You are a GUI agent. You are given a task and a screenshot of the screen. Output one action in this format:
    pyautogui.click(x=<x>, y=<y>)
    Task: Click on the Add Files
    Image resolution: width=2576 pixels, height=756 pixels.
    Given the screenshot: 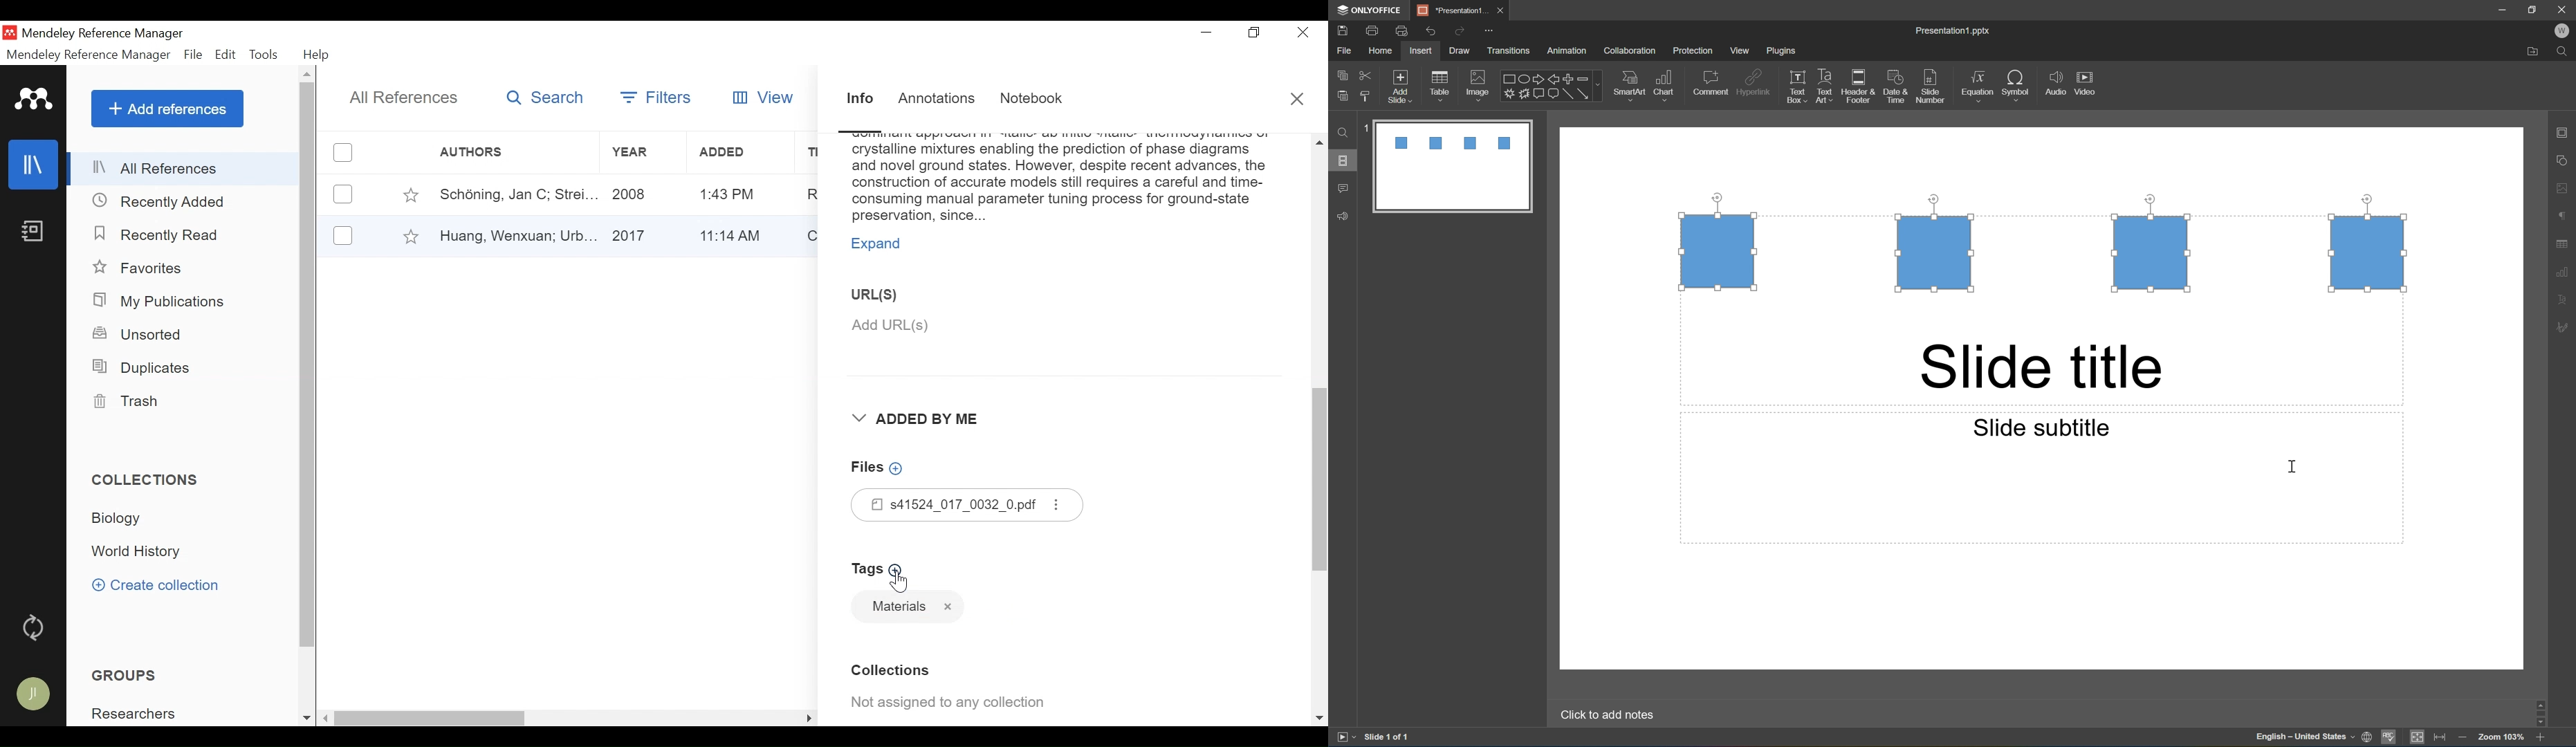 What is the action you would take?
    pyautogui.click(x=879, y=468)
    